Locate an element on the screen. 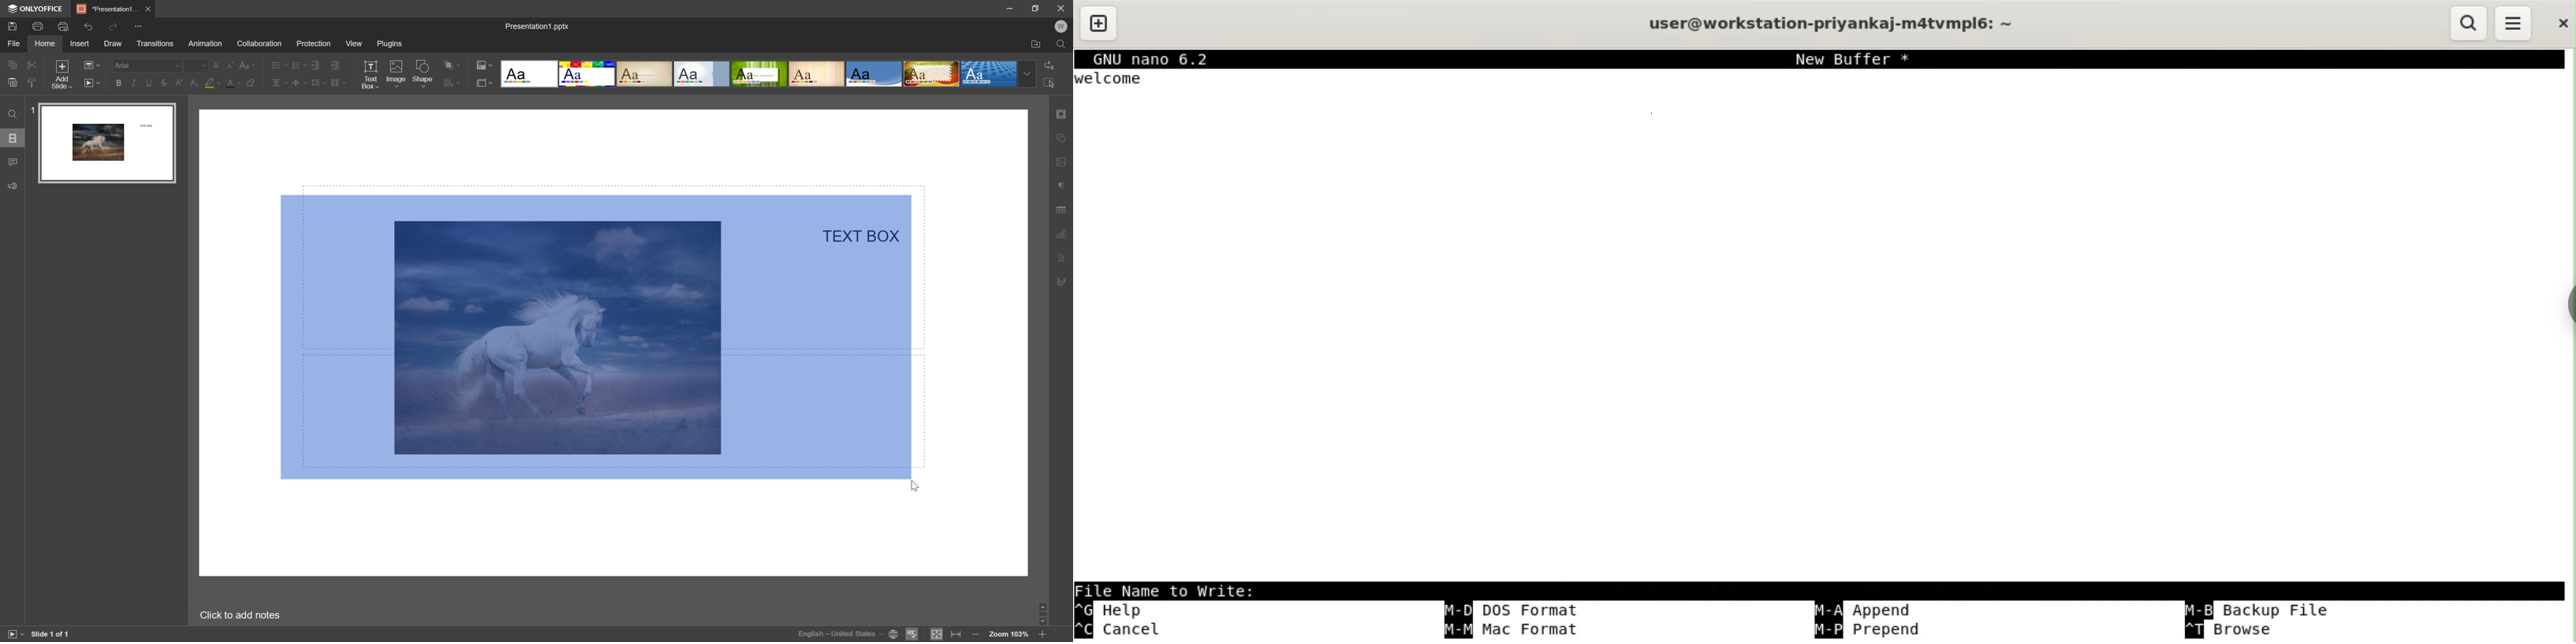 The width and height of the screenshot is (2576, 644). bullets is located at coordinates (278, 65).